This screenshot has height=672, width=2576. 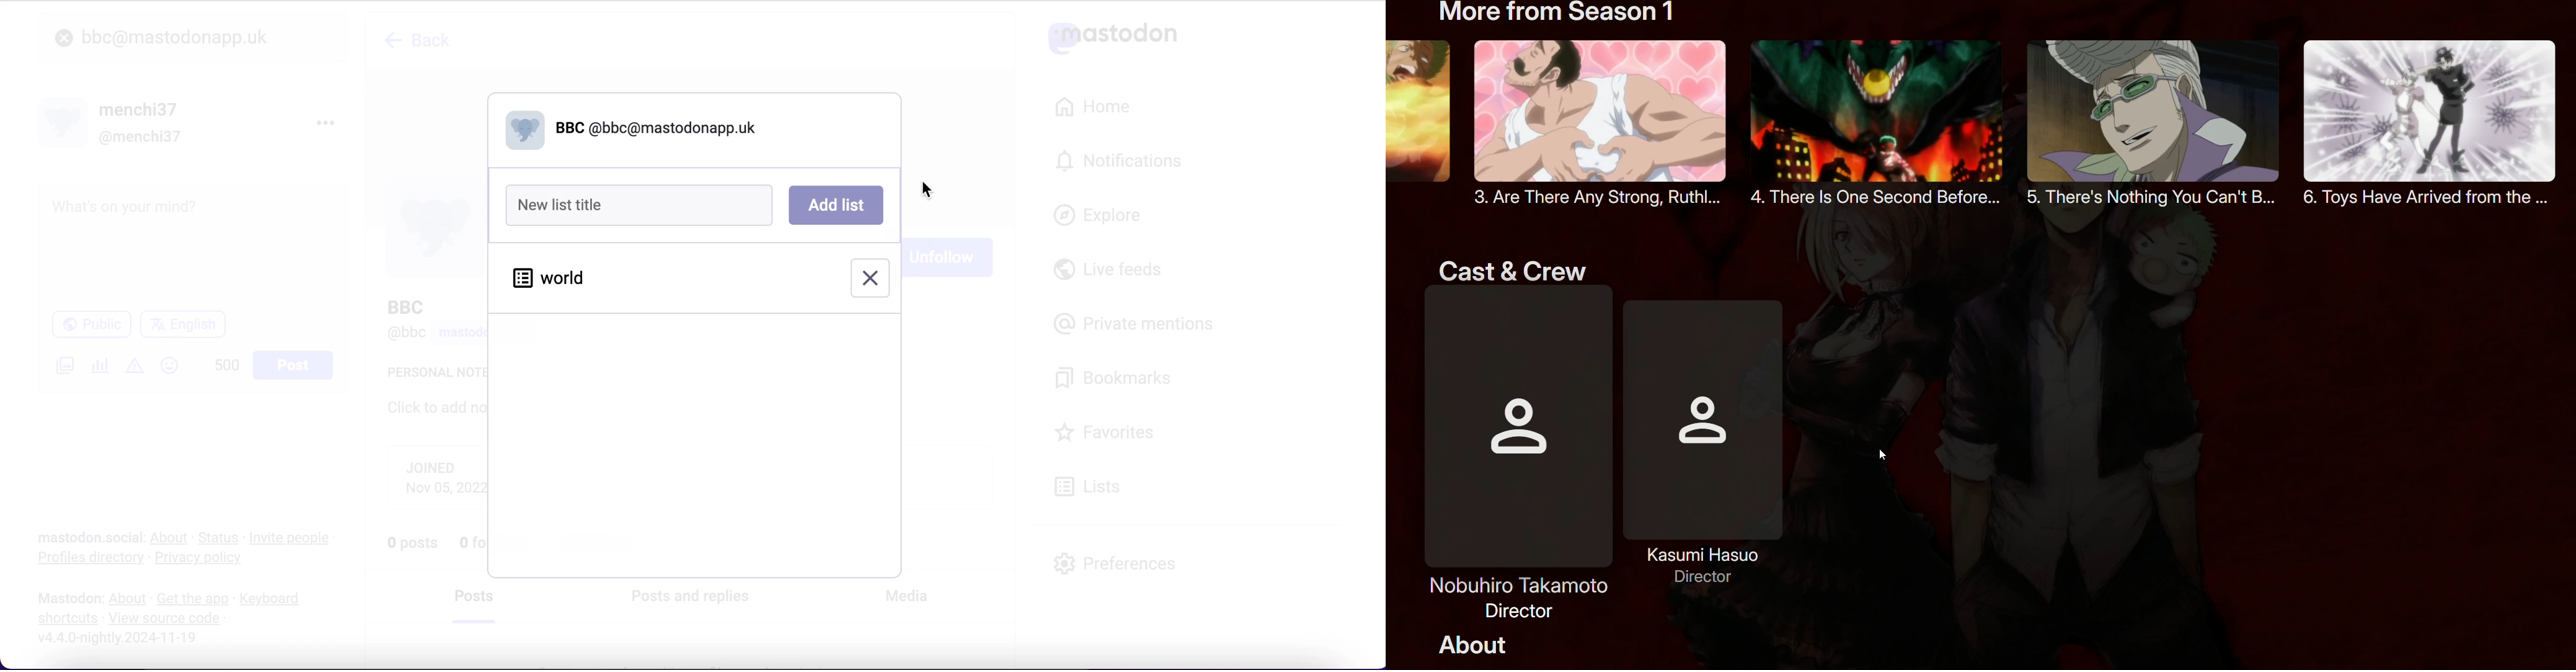 What do you see at coordinates (192, 598) in the screenshot?
I see `get the app` at bounding box center [192, 598].